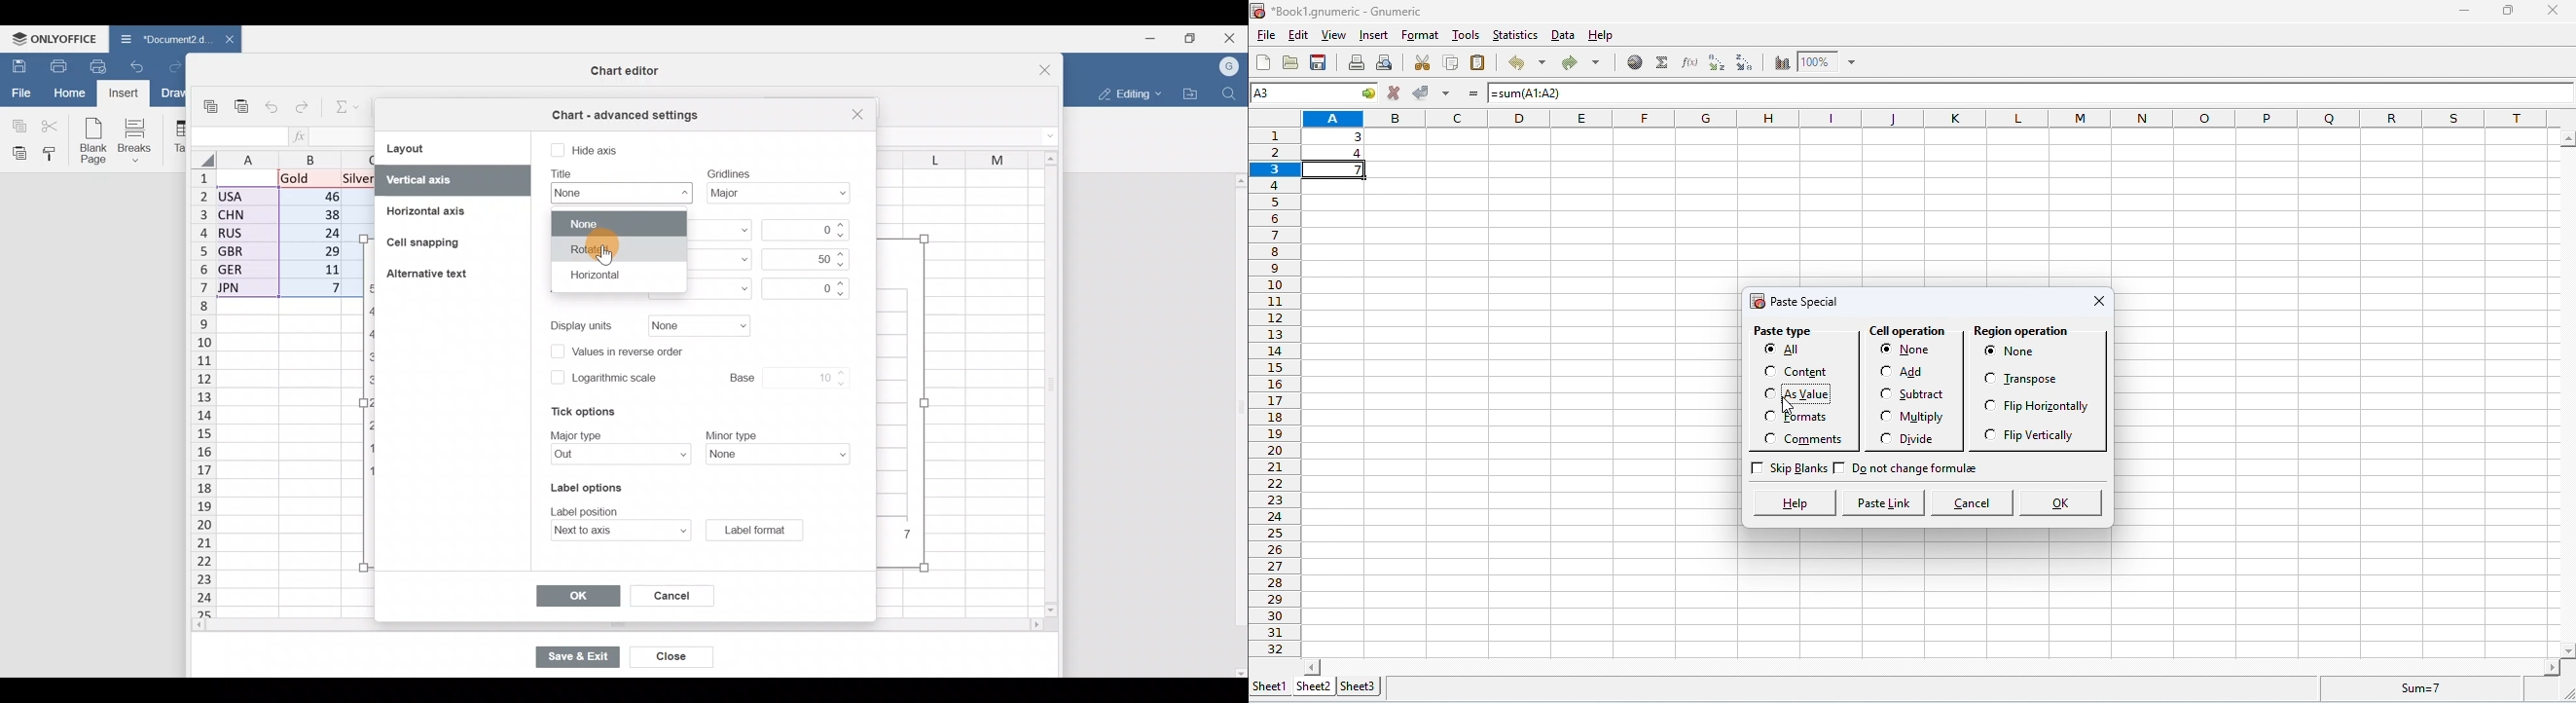  I want to click on cut, so click(1420, 63).